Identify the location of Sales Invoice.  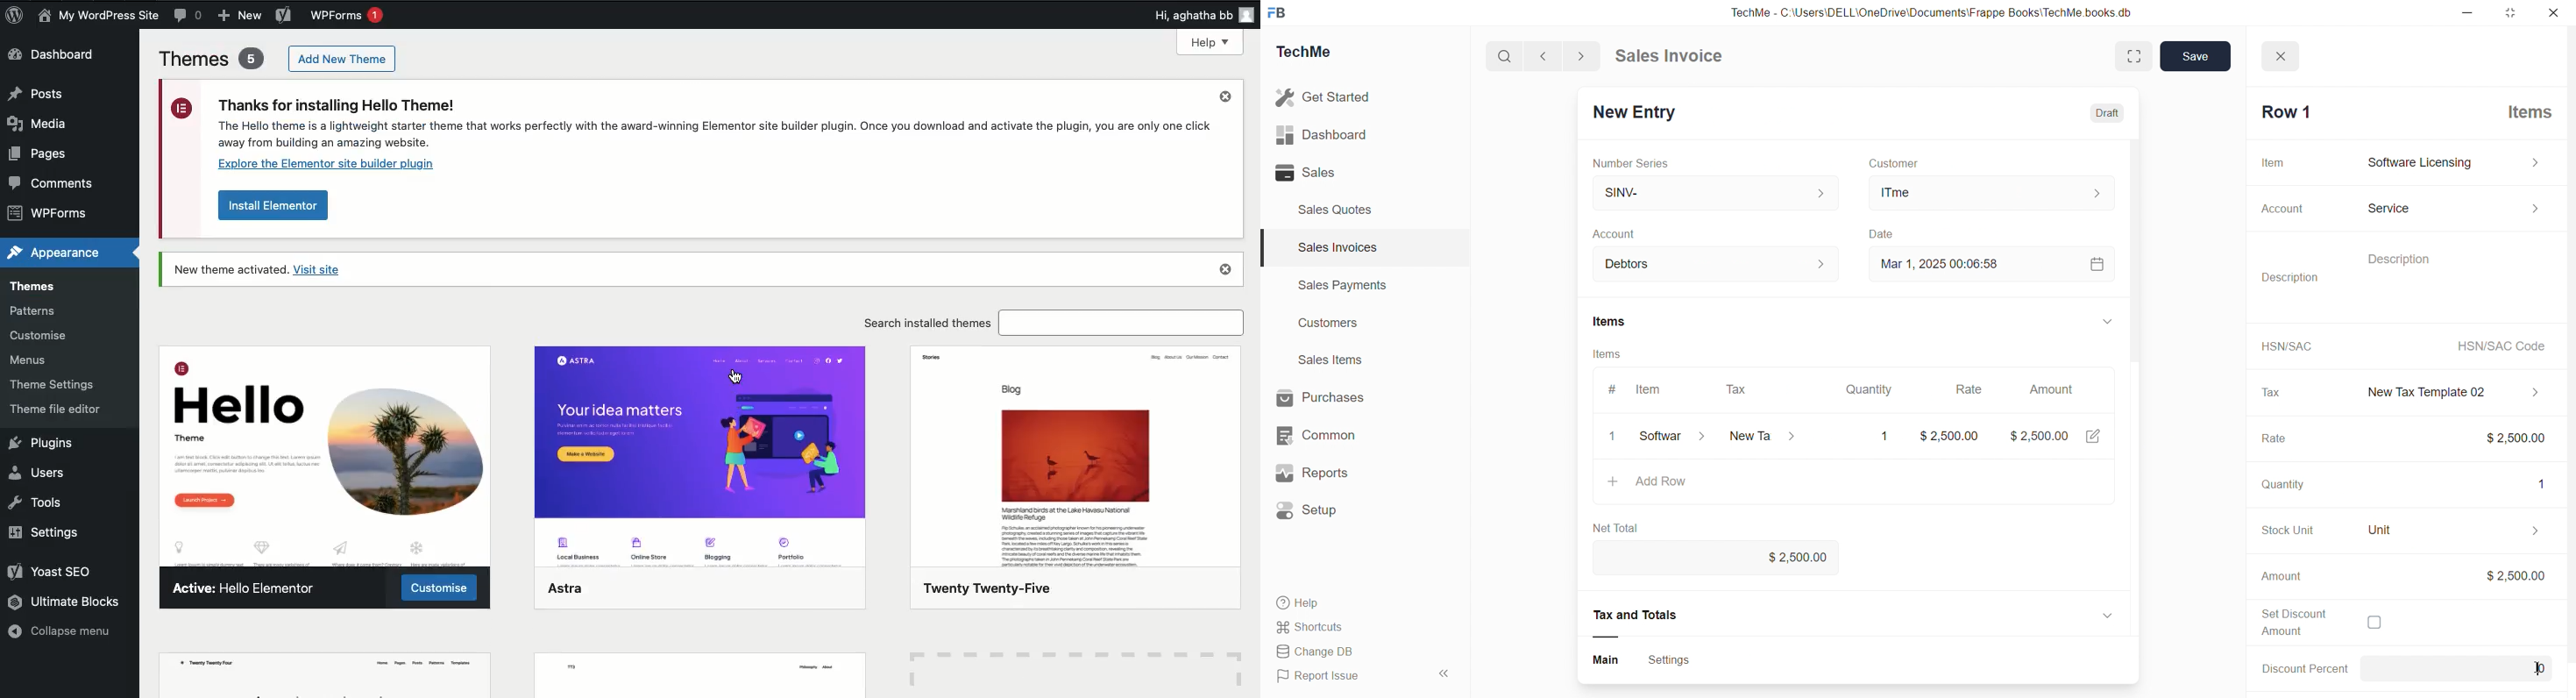
(1674, 58).